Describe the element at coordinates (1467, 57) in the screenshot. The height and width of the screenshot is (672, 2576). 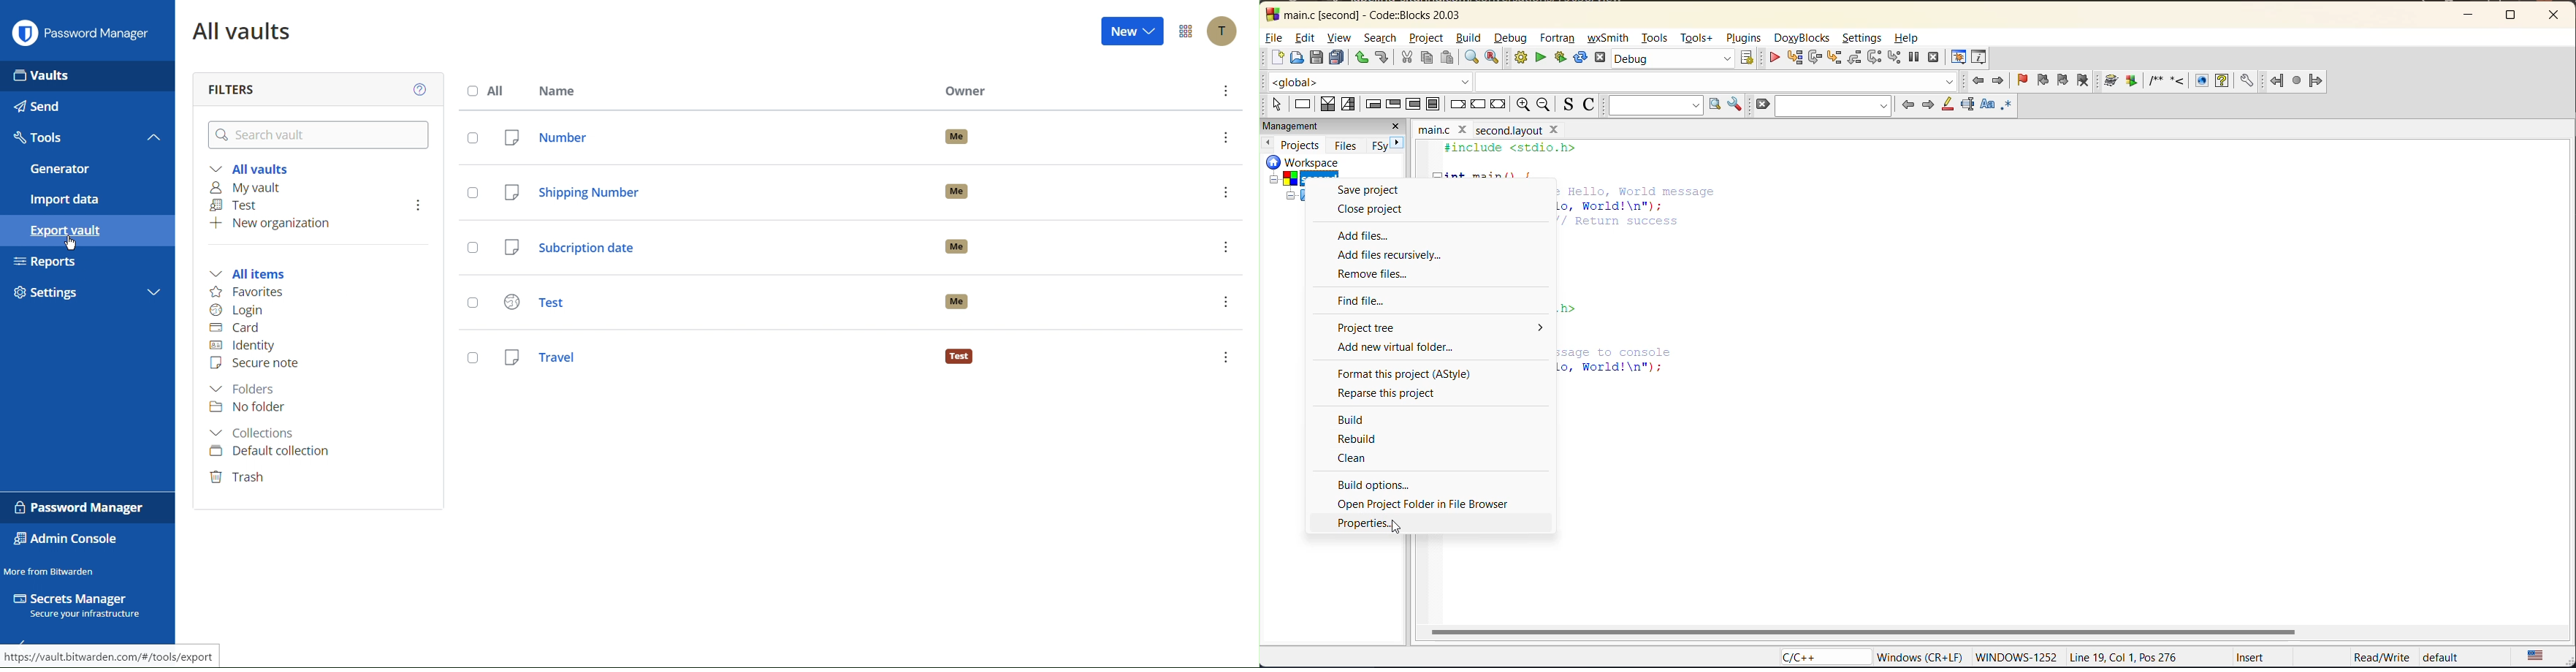
I see `find` at that location.